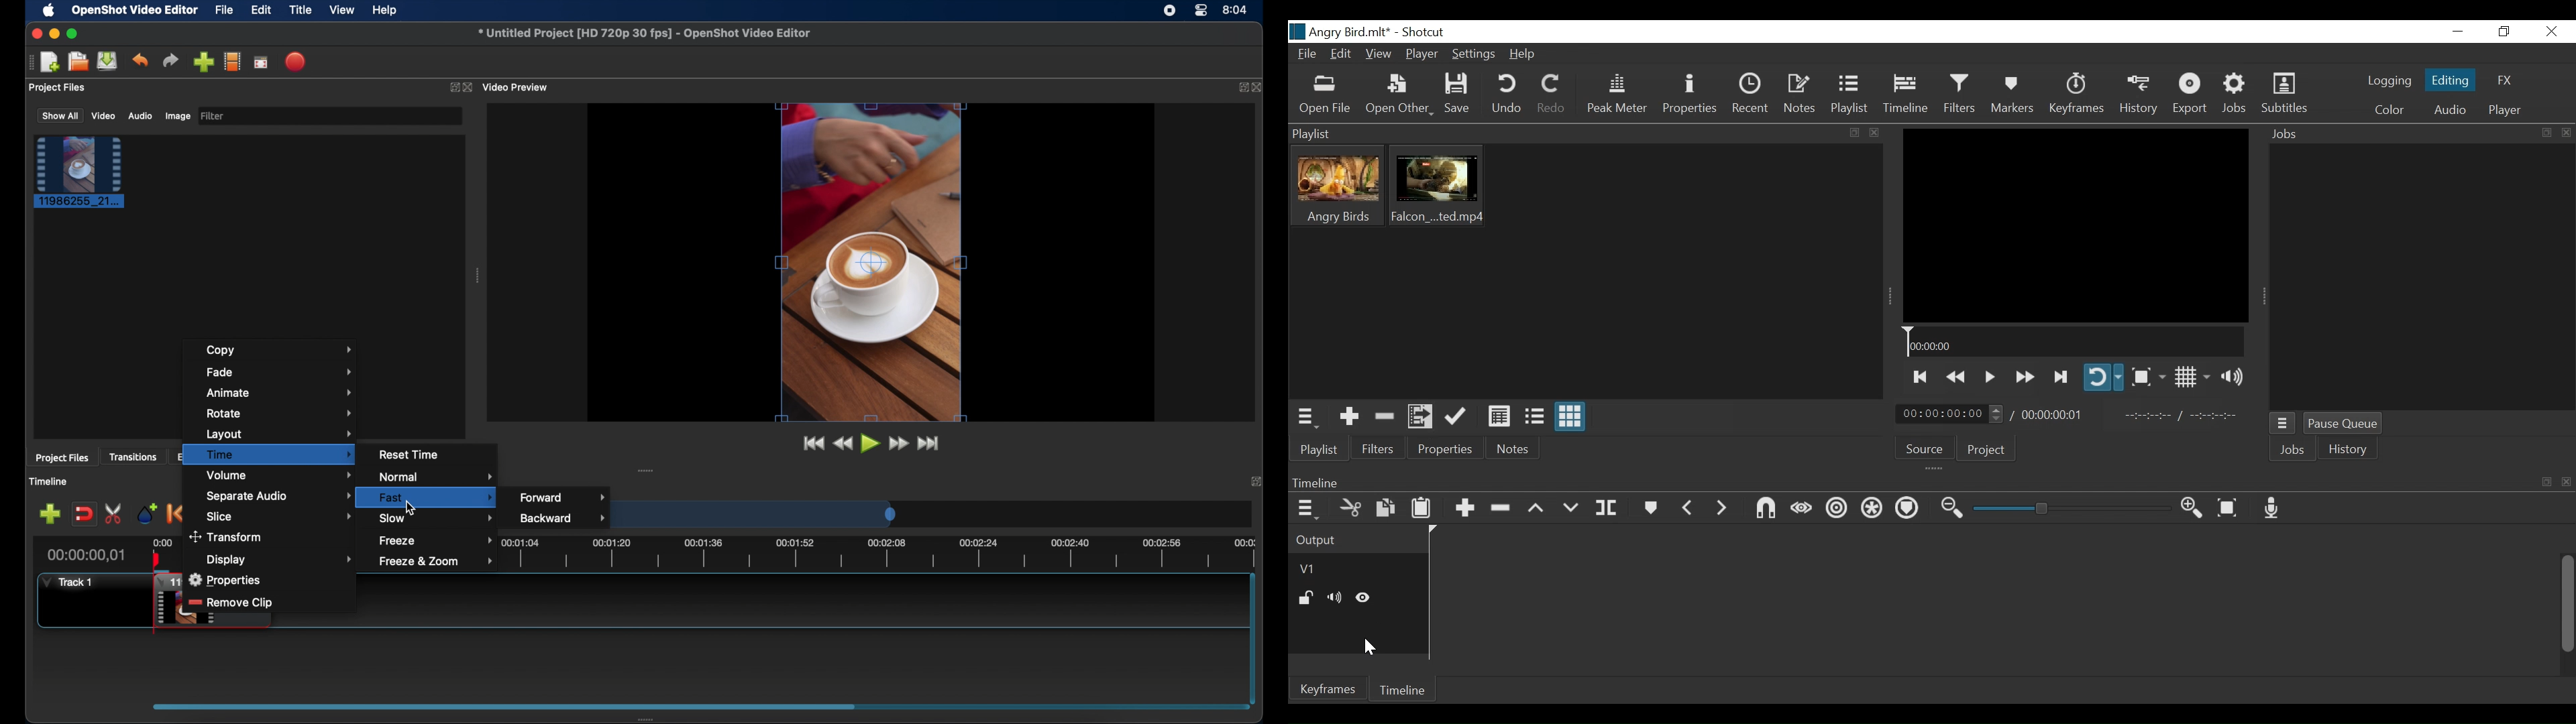  I want to click on volume  menu, so click(280, 476).